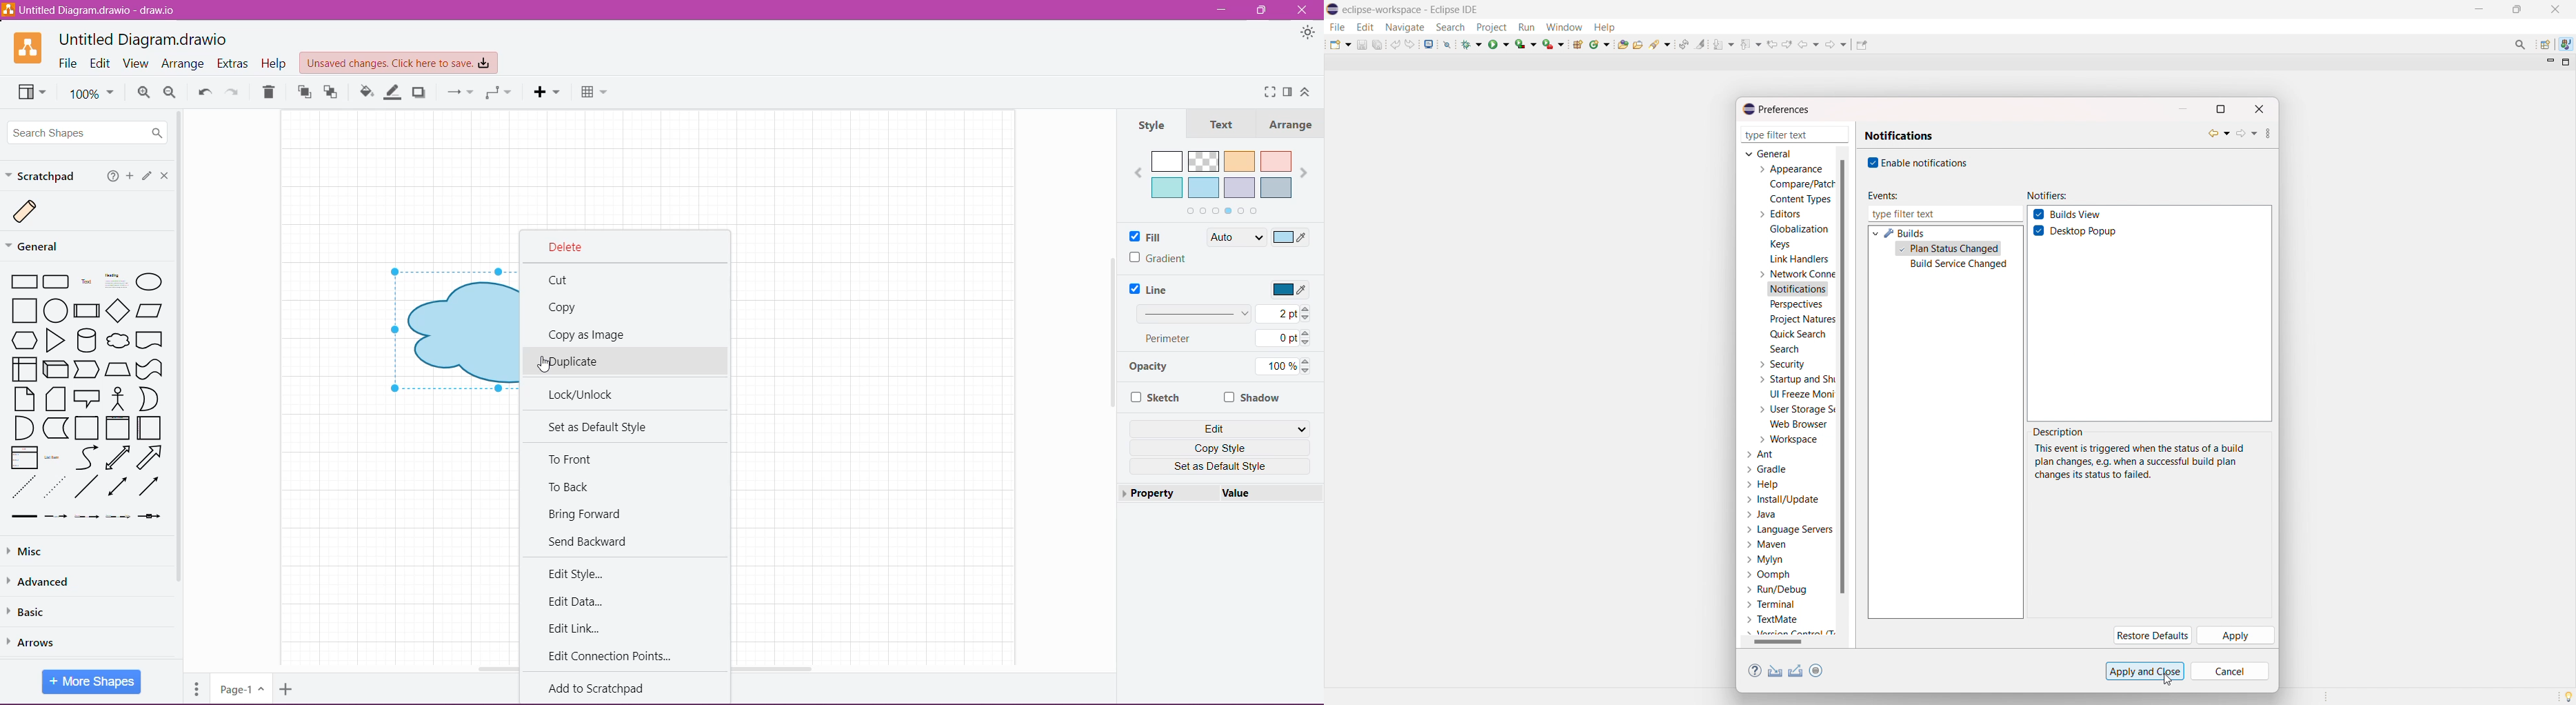 This screenshot has height=728, width=2576. What do you see at coordinates (167, 177) in the screenshot?
I see `Close` at bounding box center [167, 177].